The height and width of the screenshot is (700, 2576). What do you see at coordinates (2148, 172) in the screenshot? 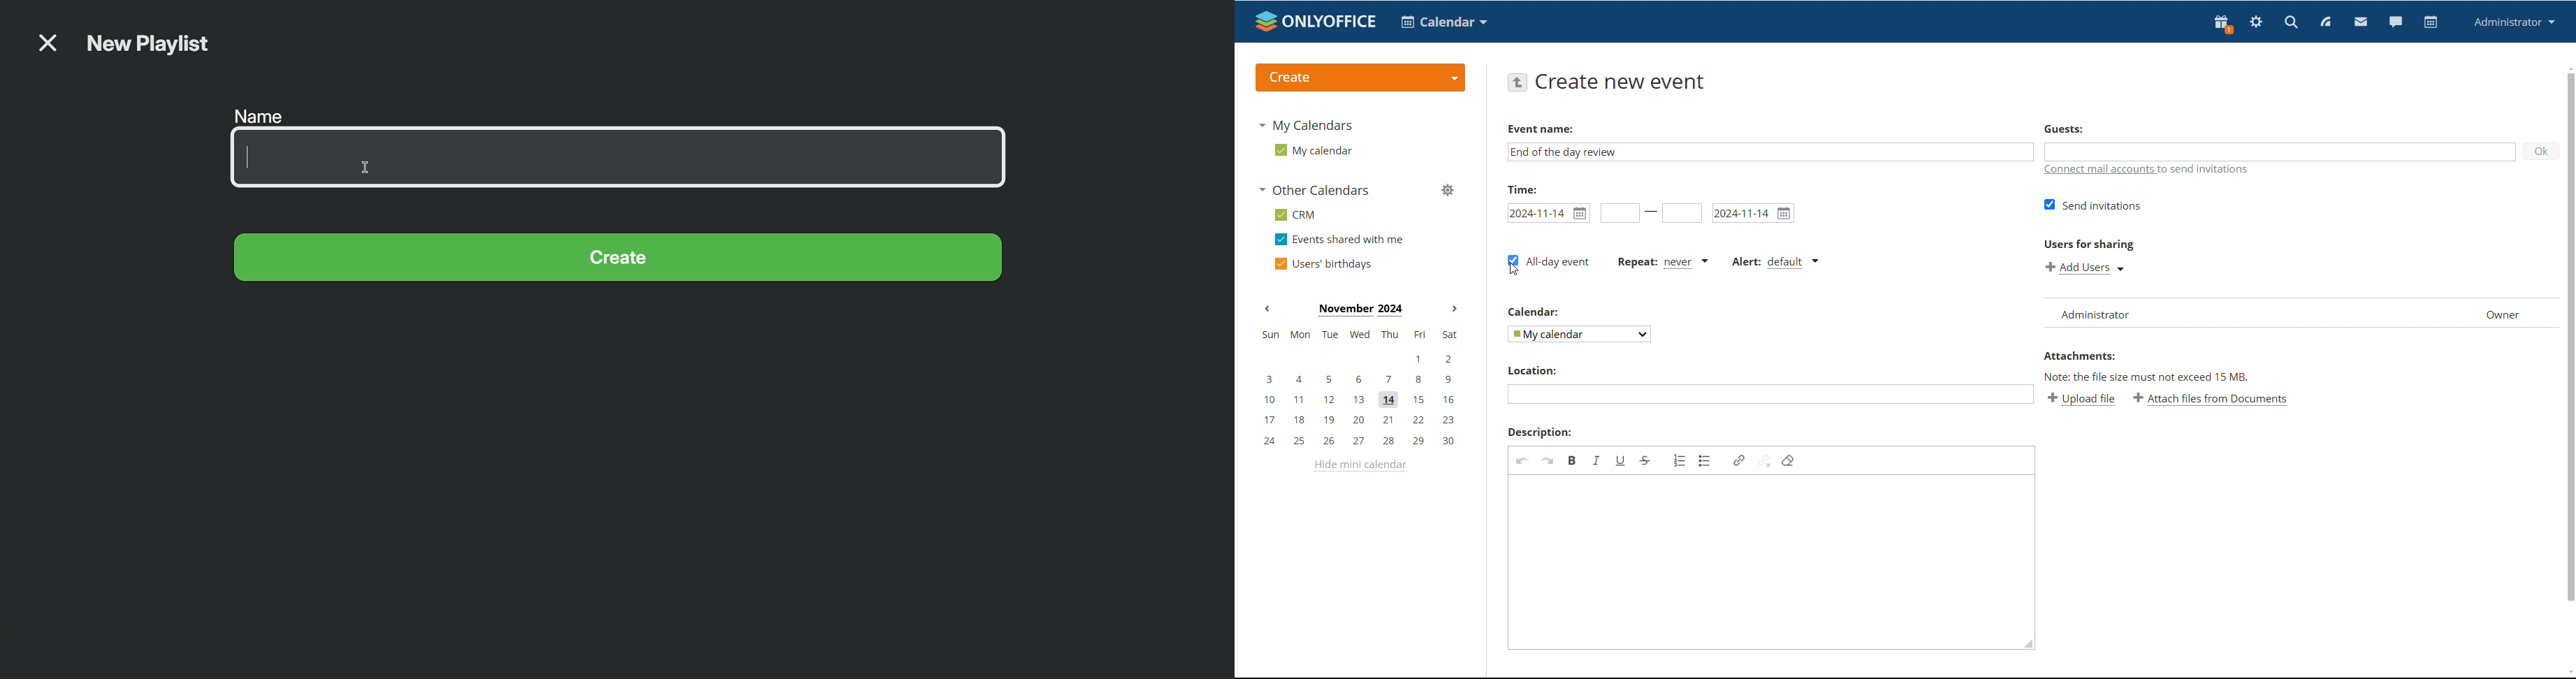
I see `connect mail accounts` at bounding box center [2148, 172].